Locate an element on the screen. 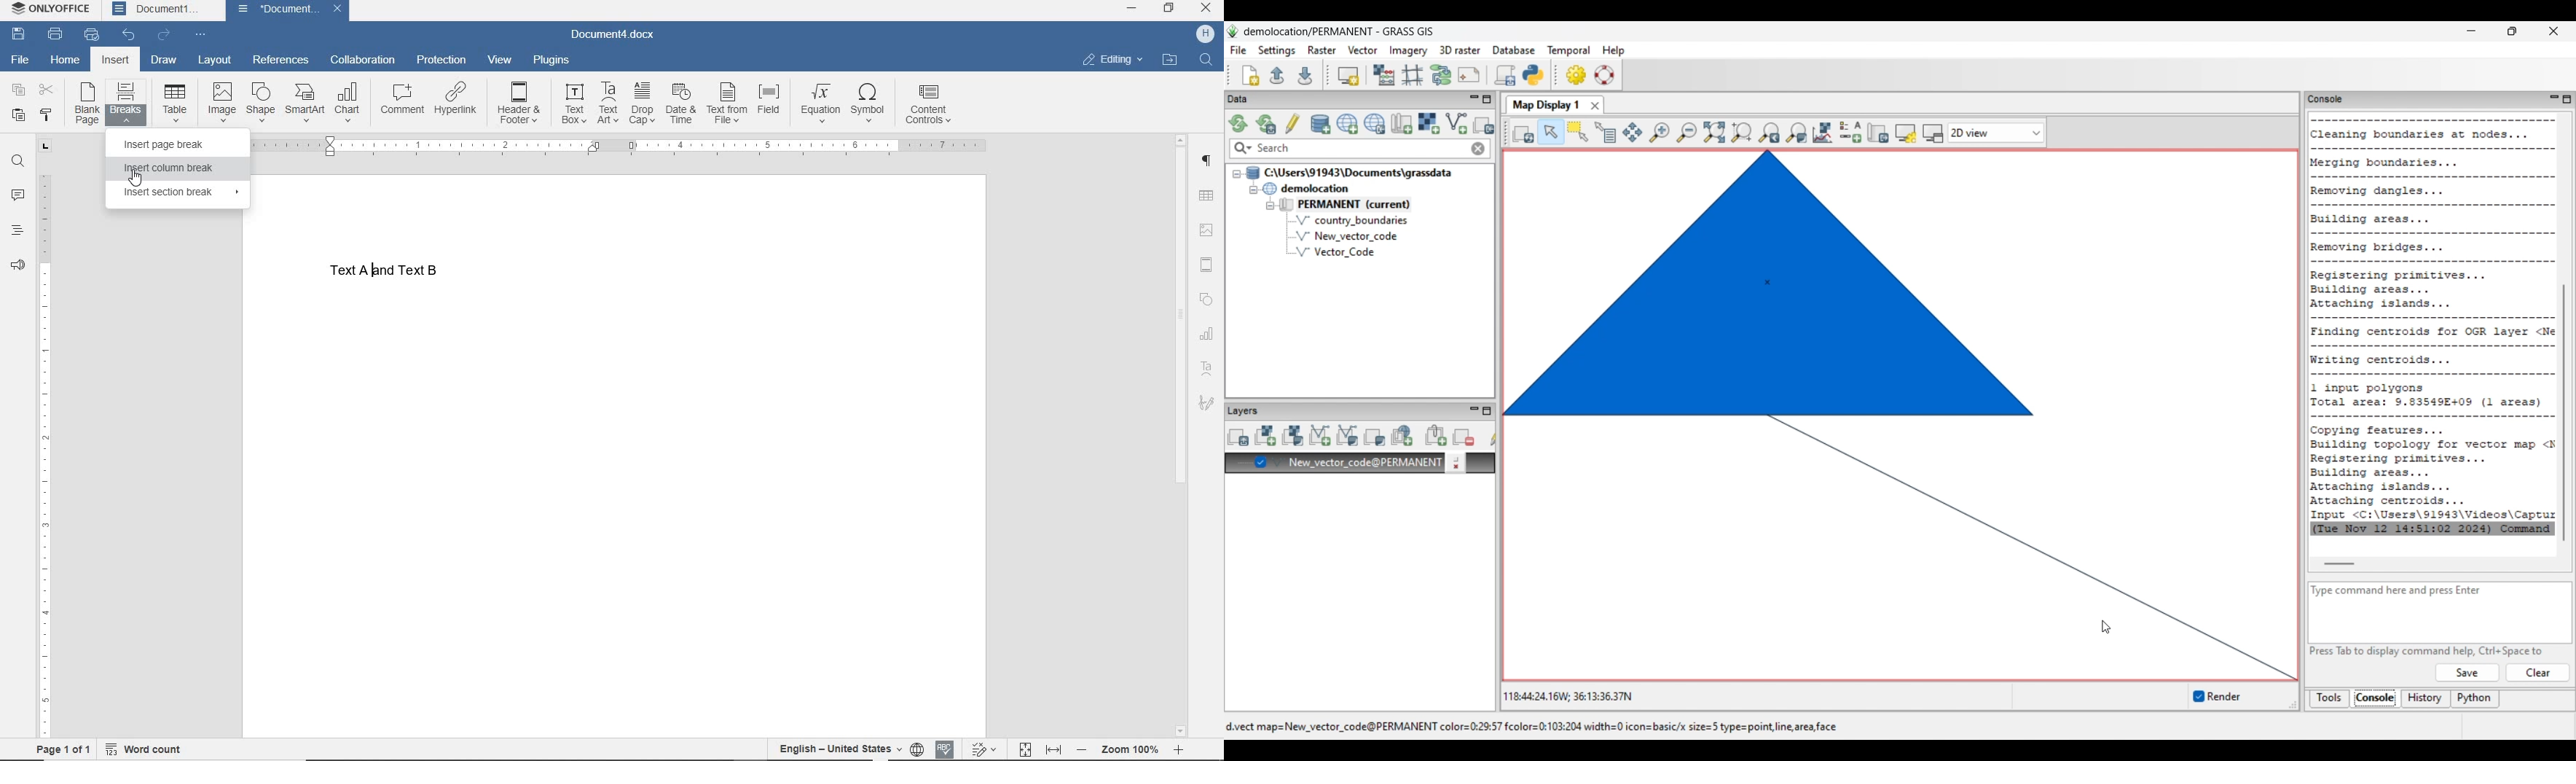  BREAKS is located at coordinates (127, 104).